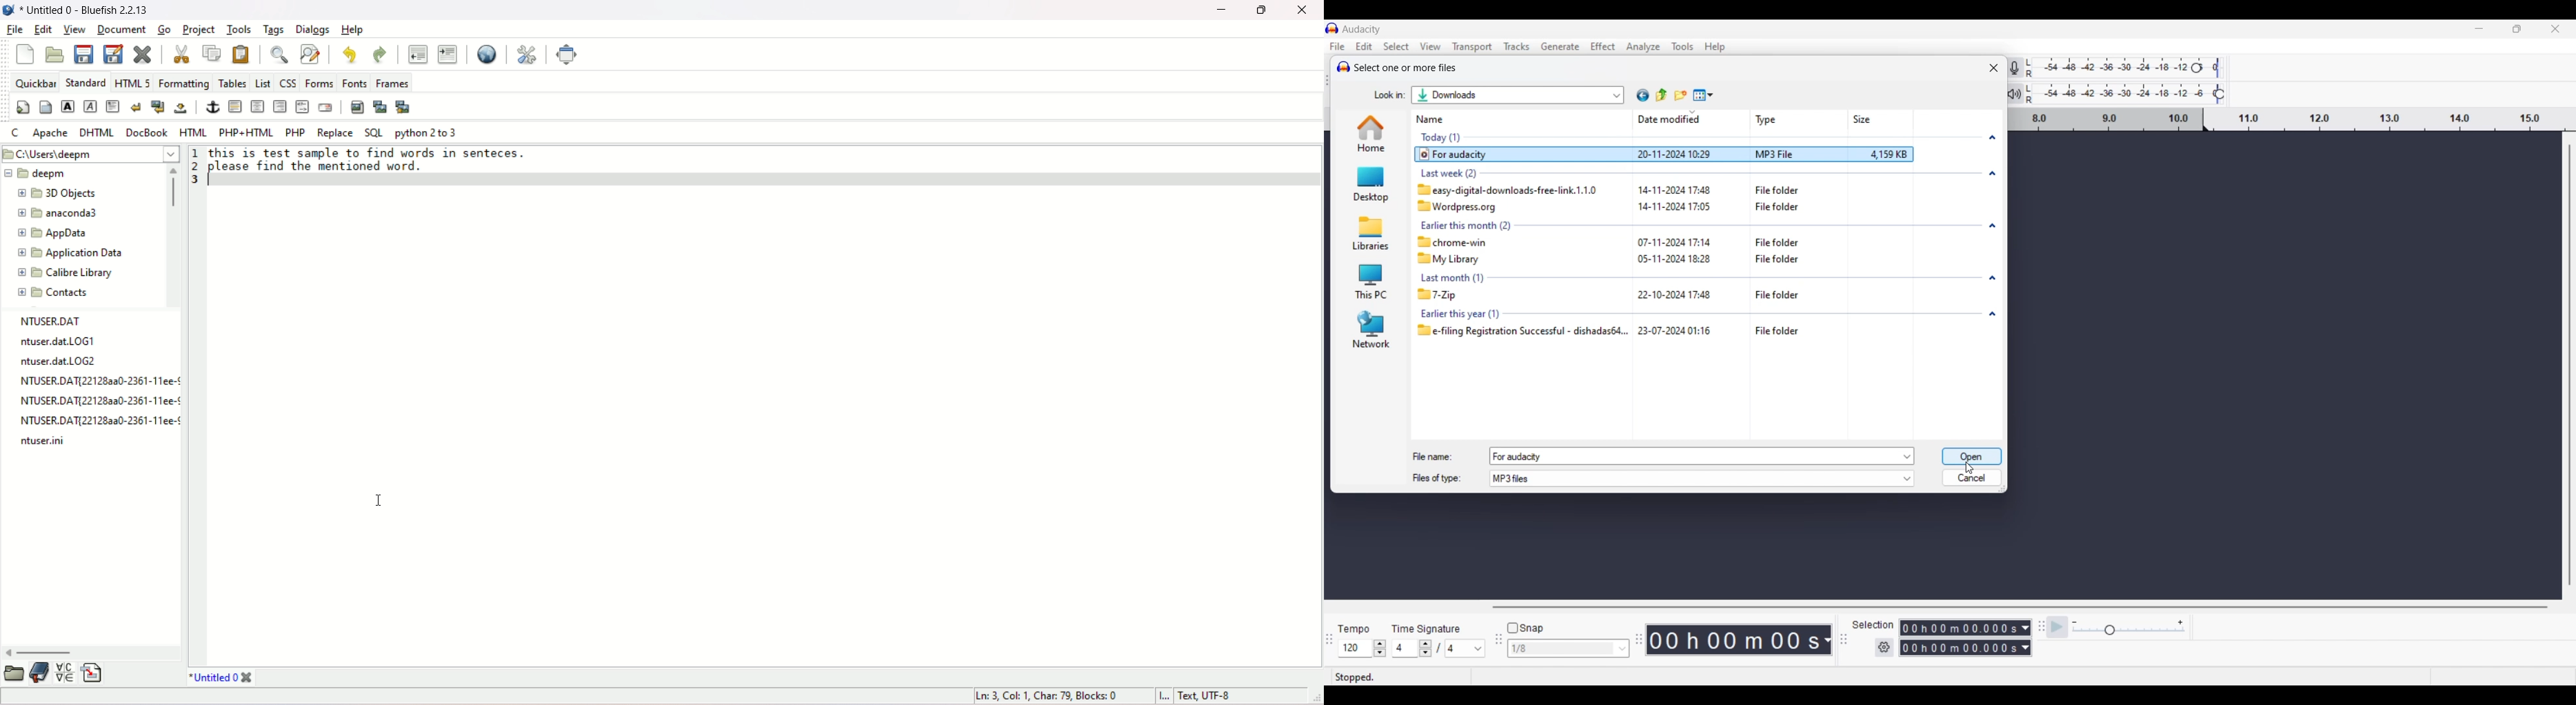  I want to click on documentation, so click(39, 673).